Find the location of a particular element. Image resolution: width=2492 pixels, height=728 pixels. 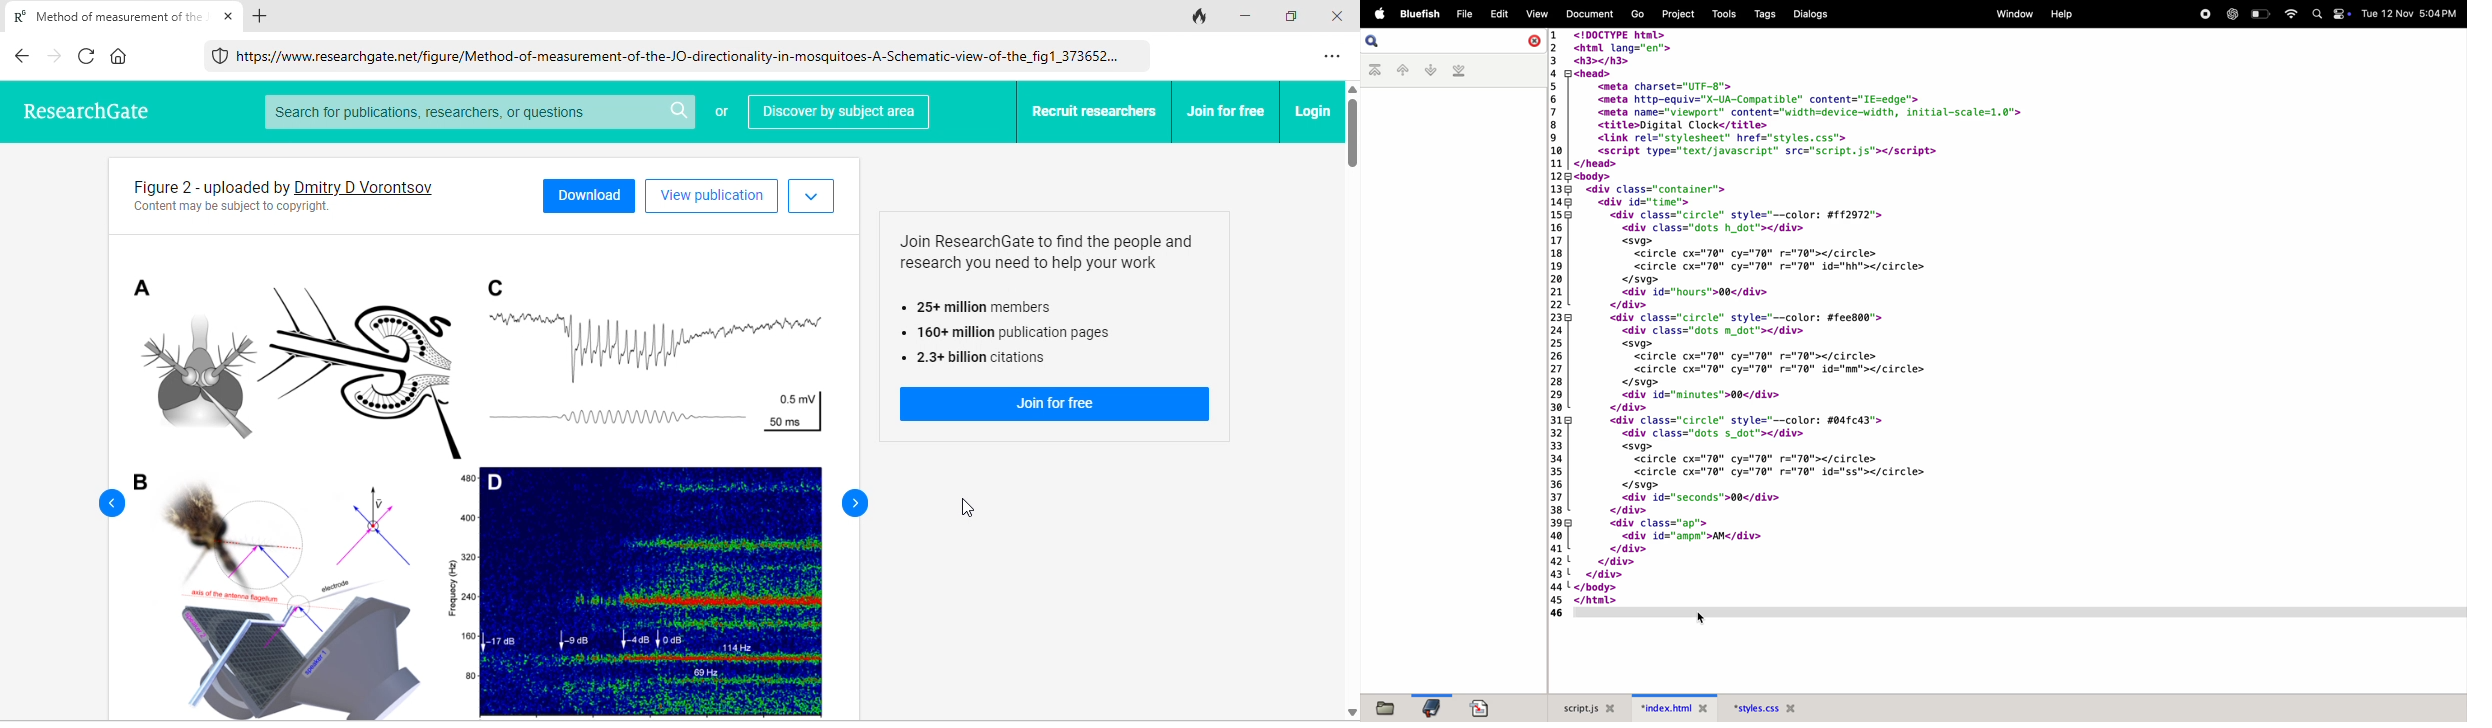

recruit researchers is located at coordinates (1094, 110).